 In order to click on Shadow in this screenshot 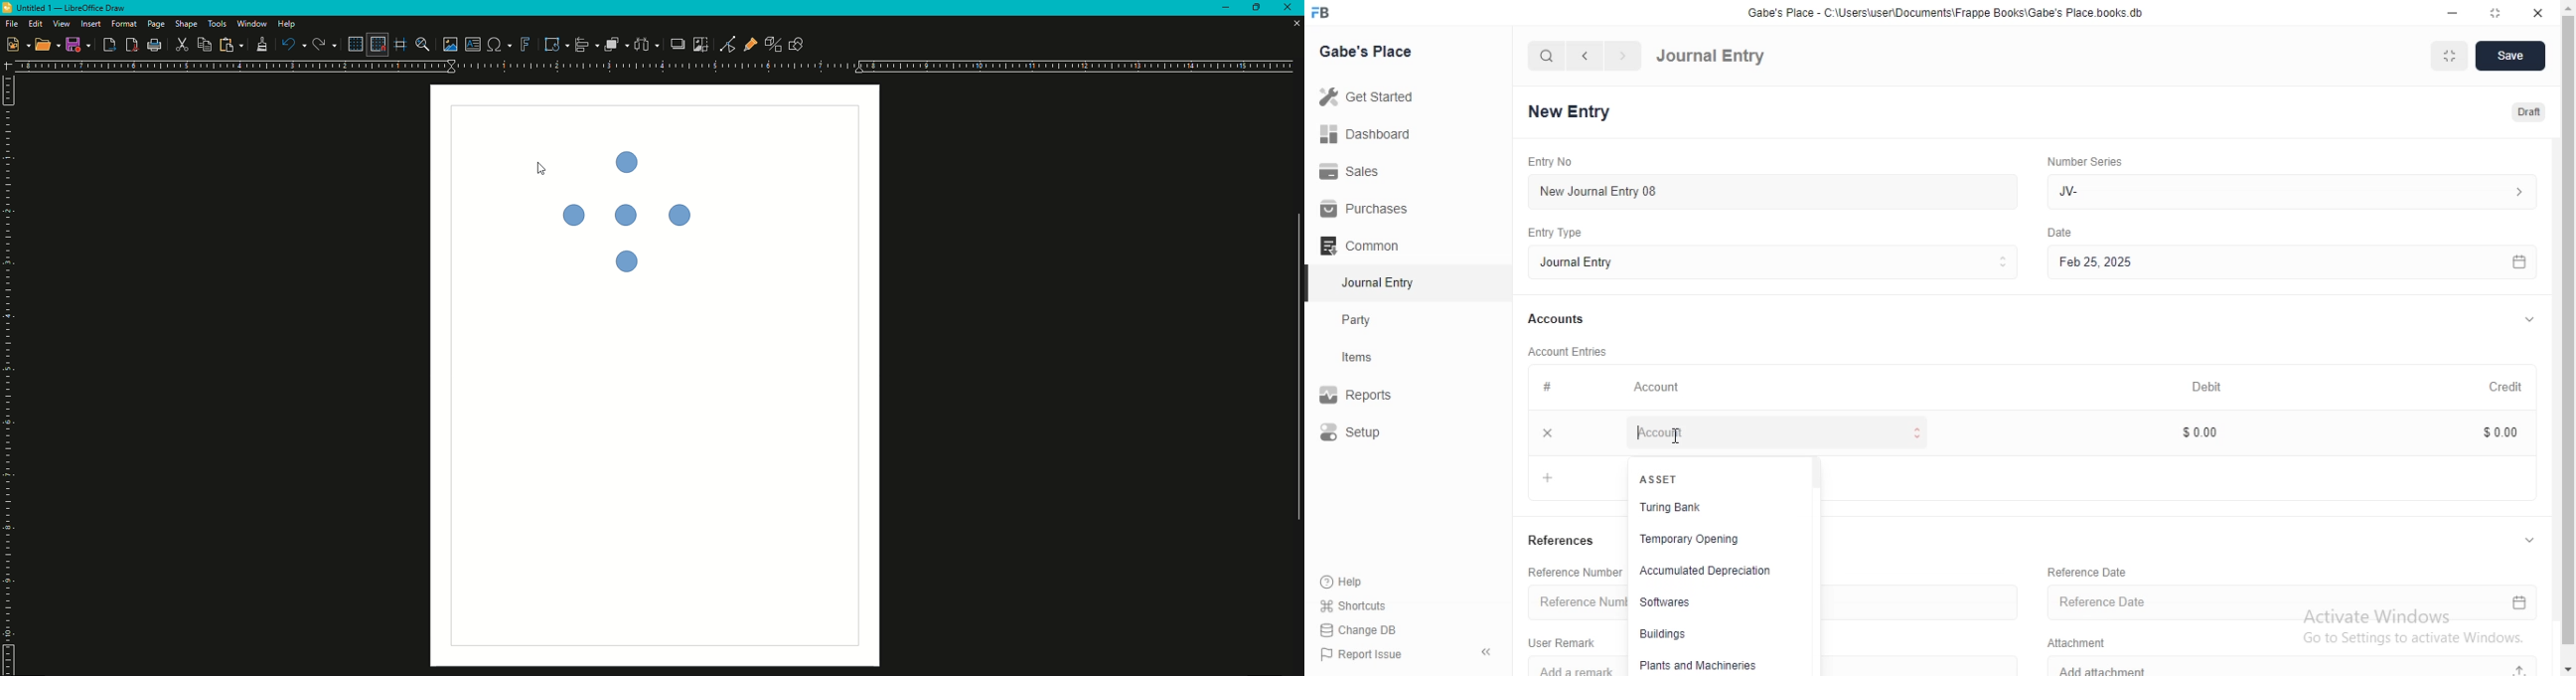, I will do `click(676, 44)`.